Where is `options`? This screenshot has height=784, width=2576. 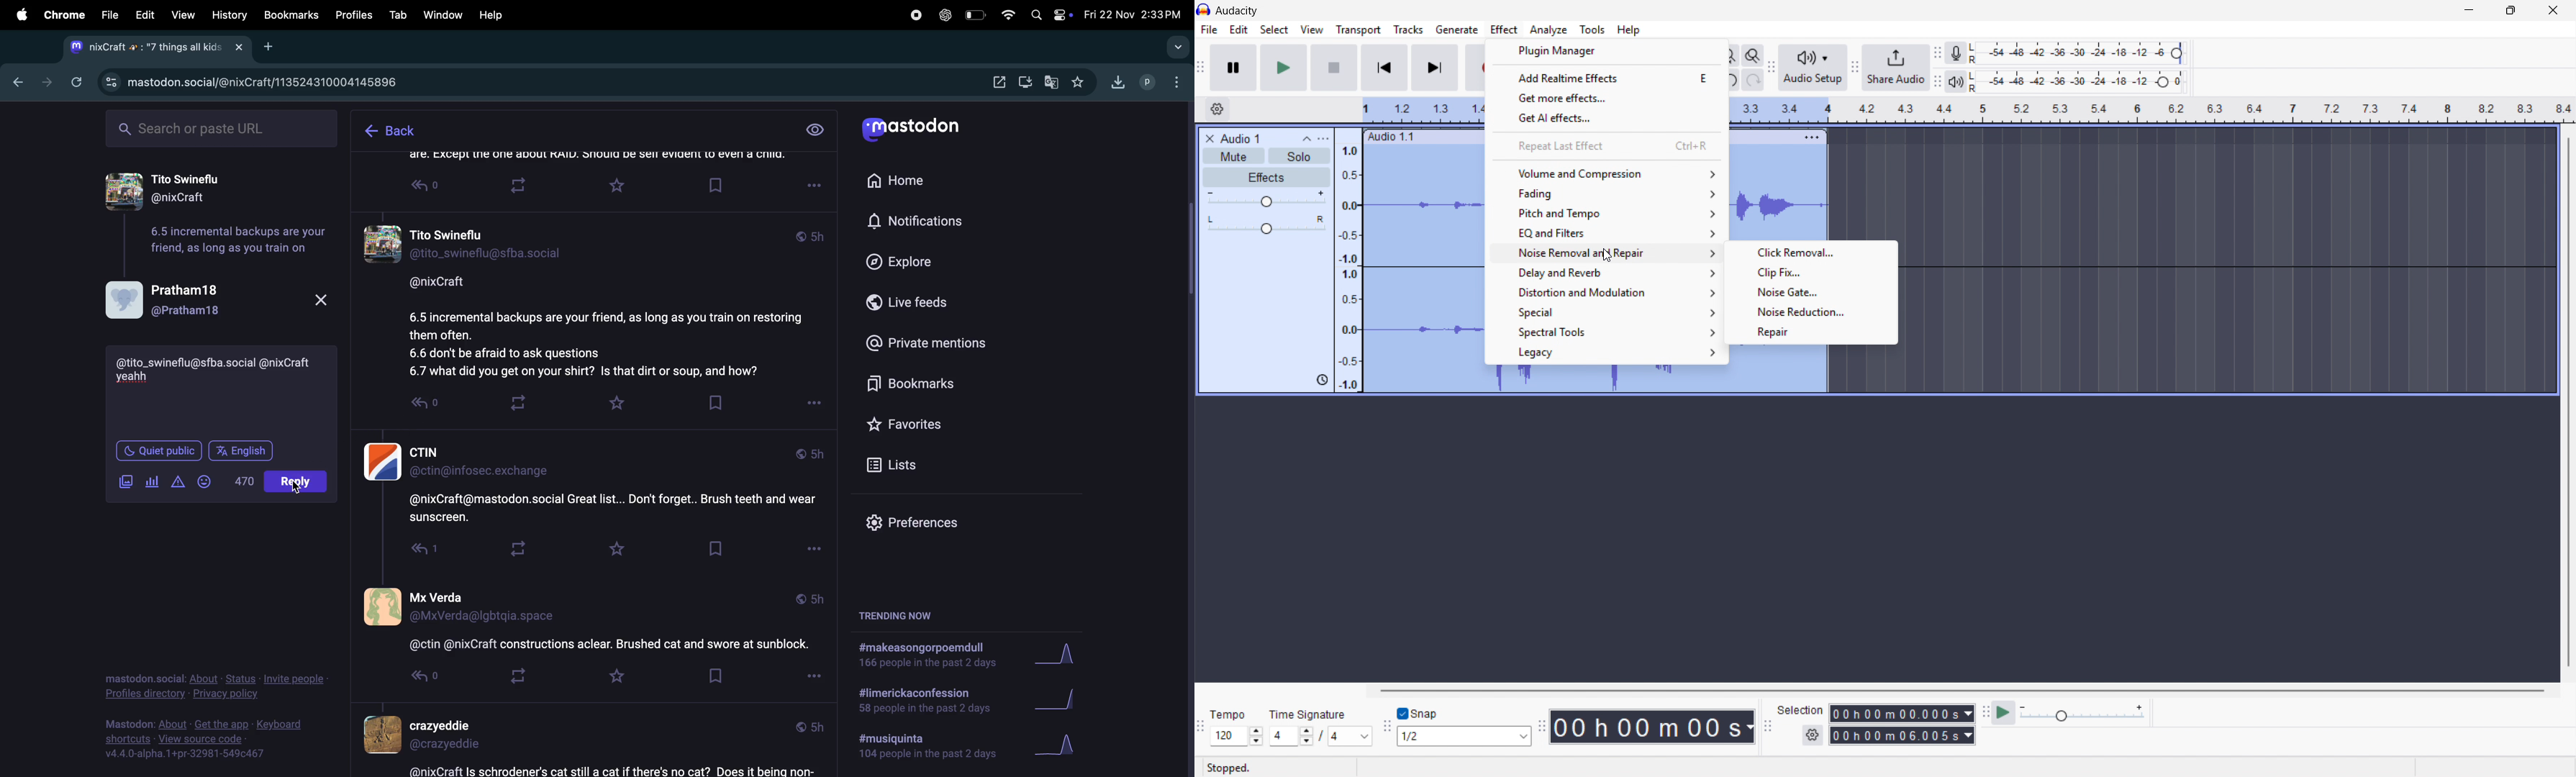
options is located at coordinates (813, 677).